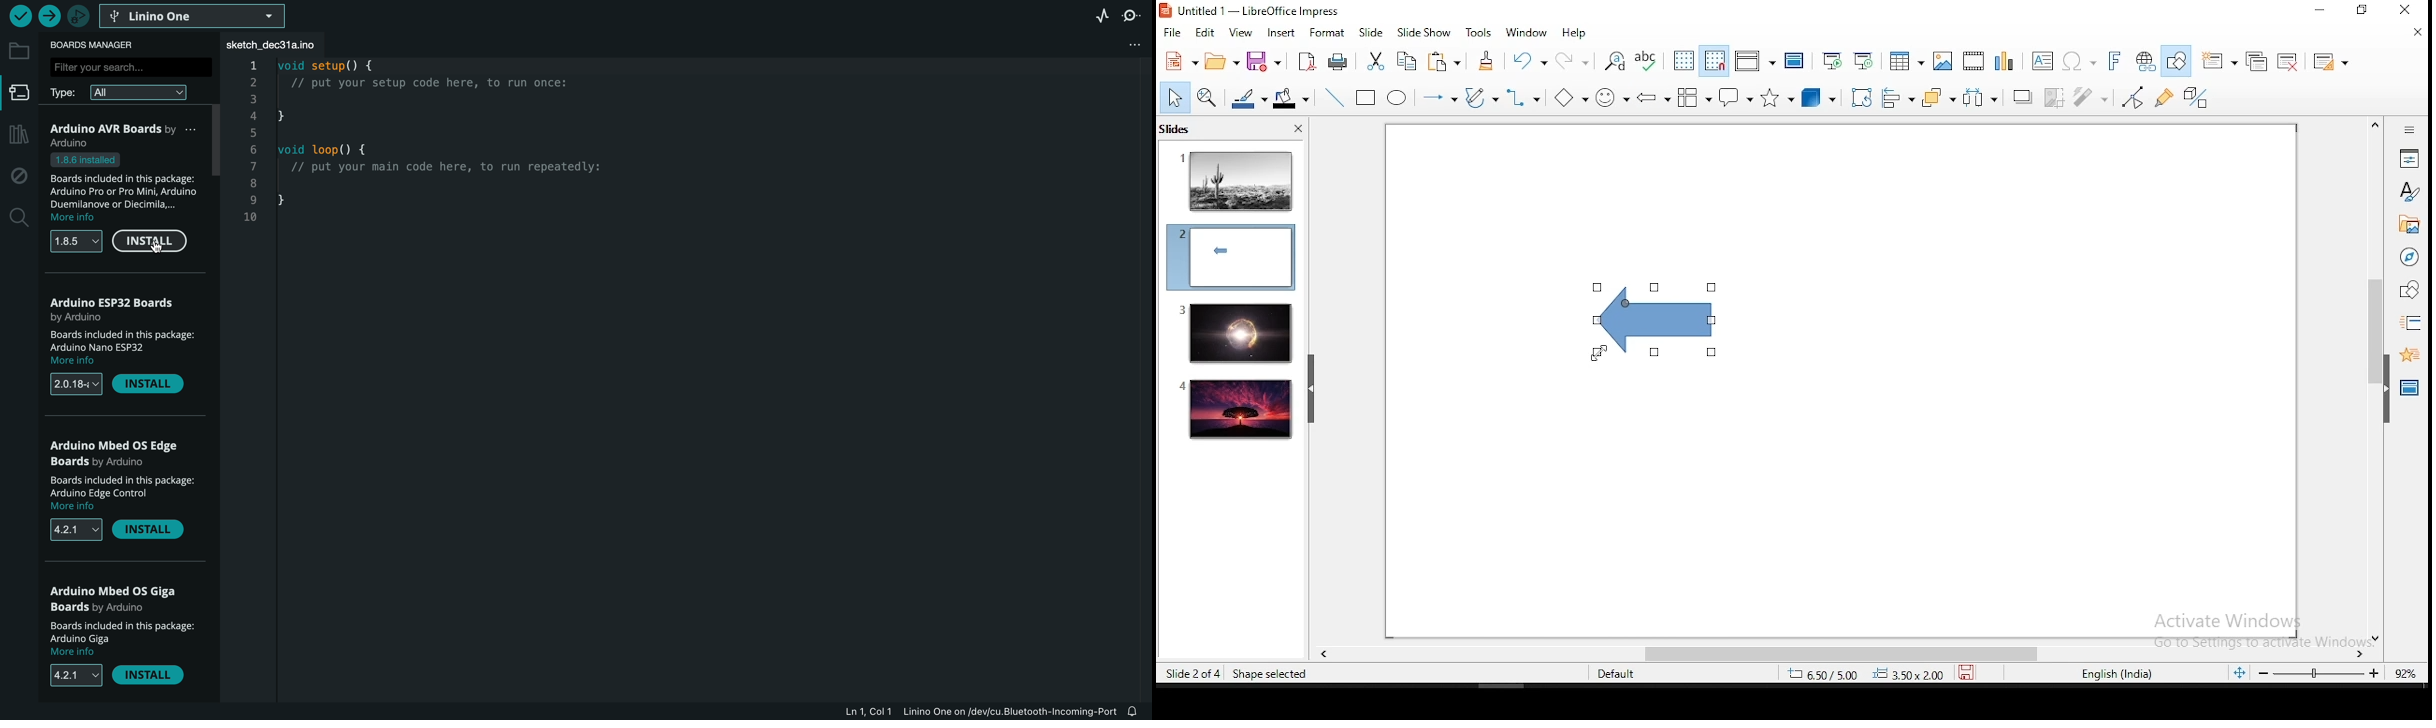  What do you see at coordinates (2246, 625) in the screenshot?
I see `` at bounding box center [2246, 625].